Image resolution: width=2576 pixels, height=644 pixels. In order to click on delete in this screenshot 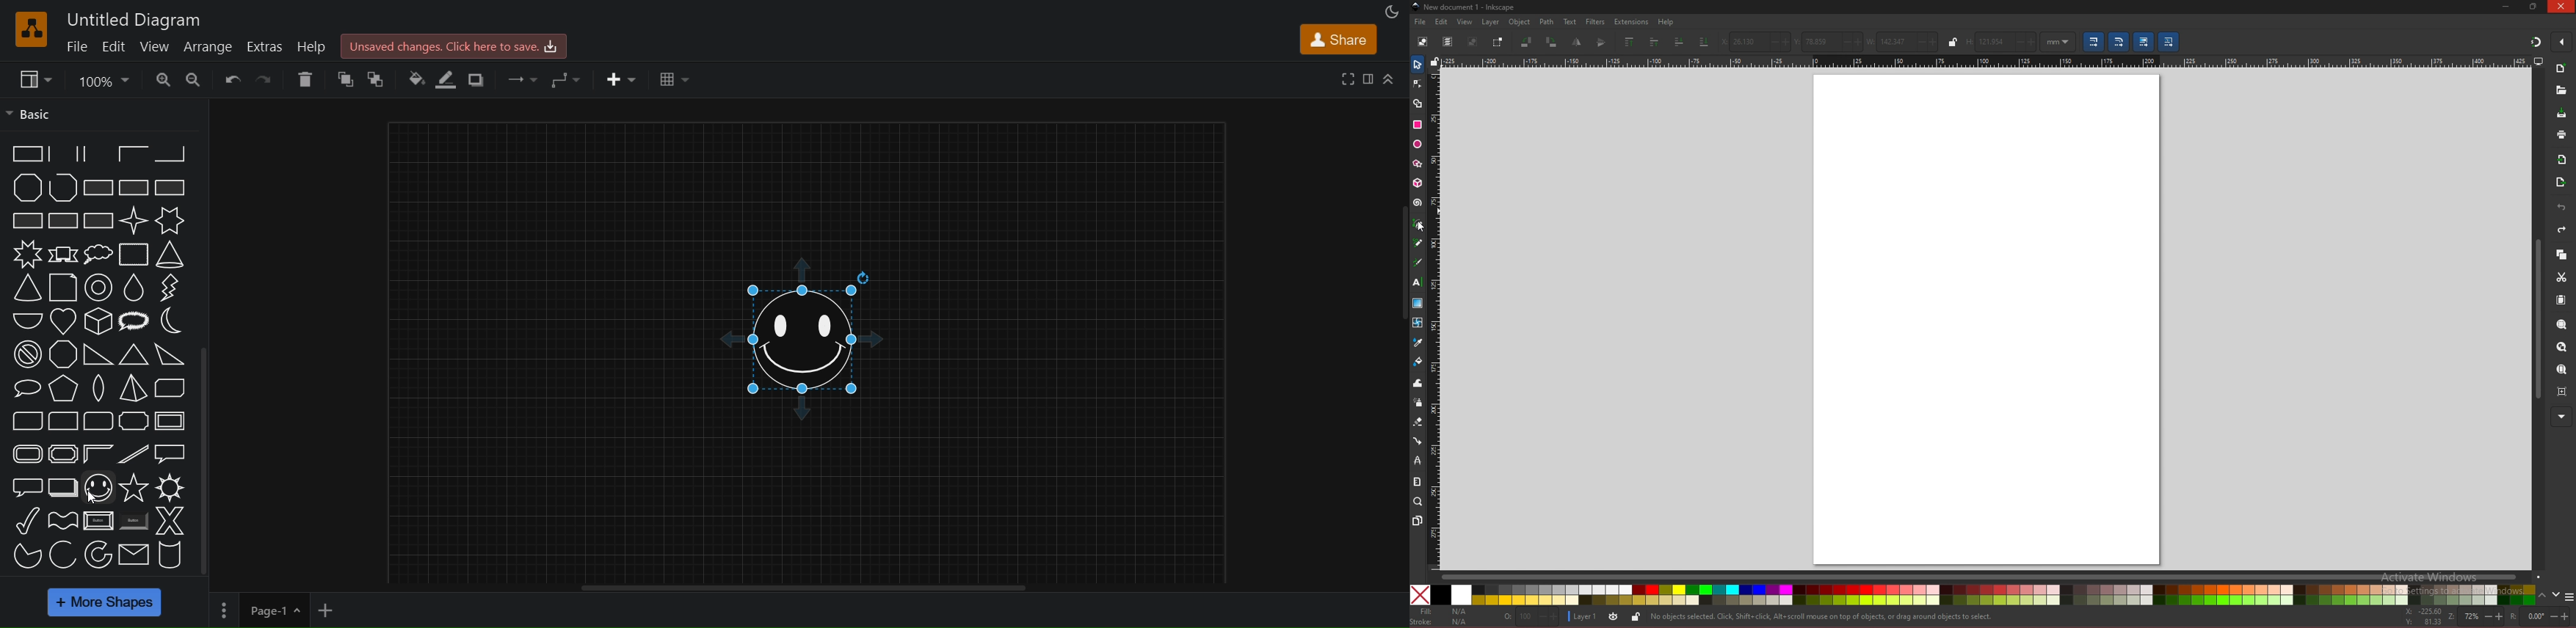, I will do `click(302, 77)`.